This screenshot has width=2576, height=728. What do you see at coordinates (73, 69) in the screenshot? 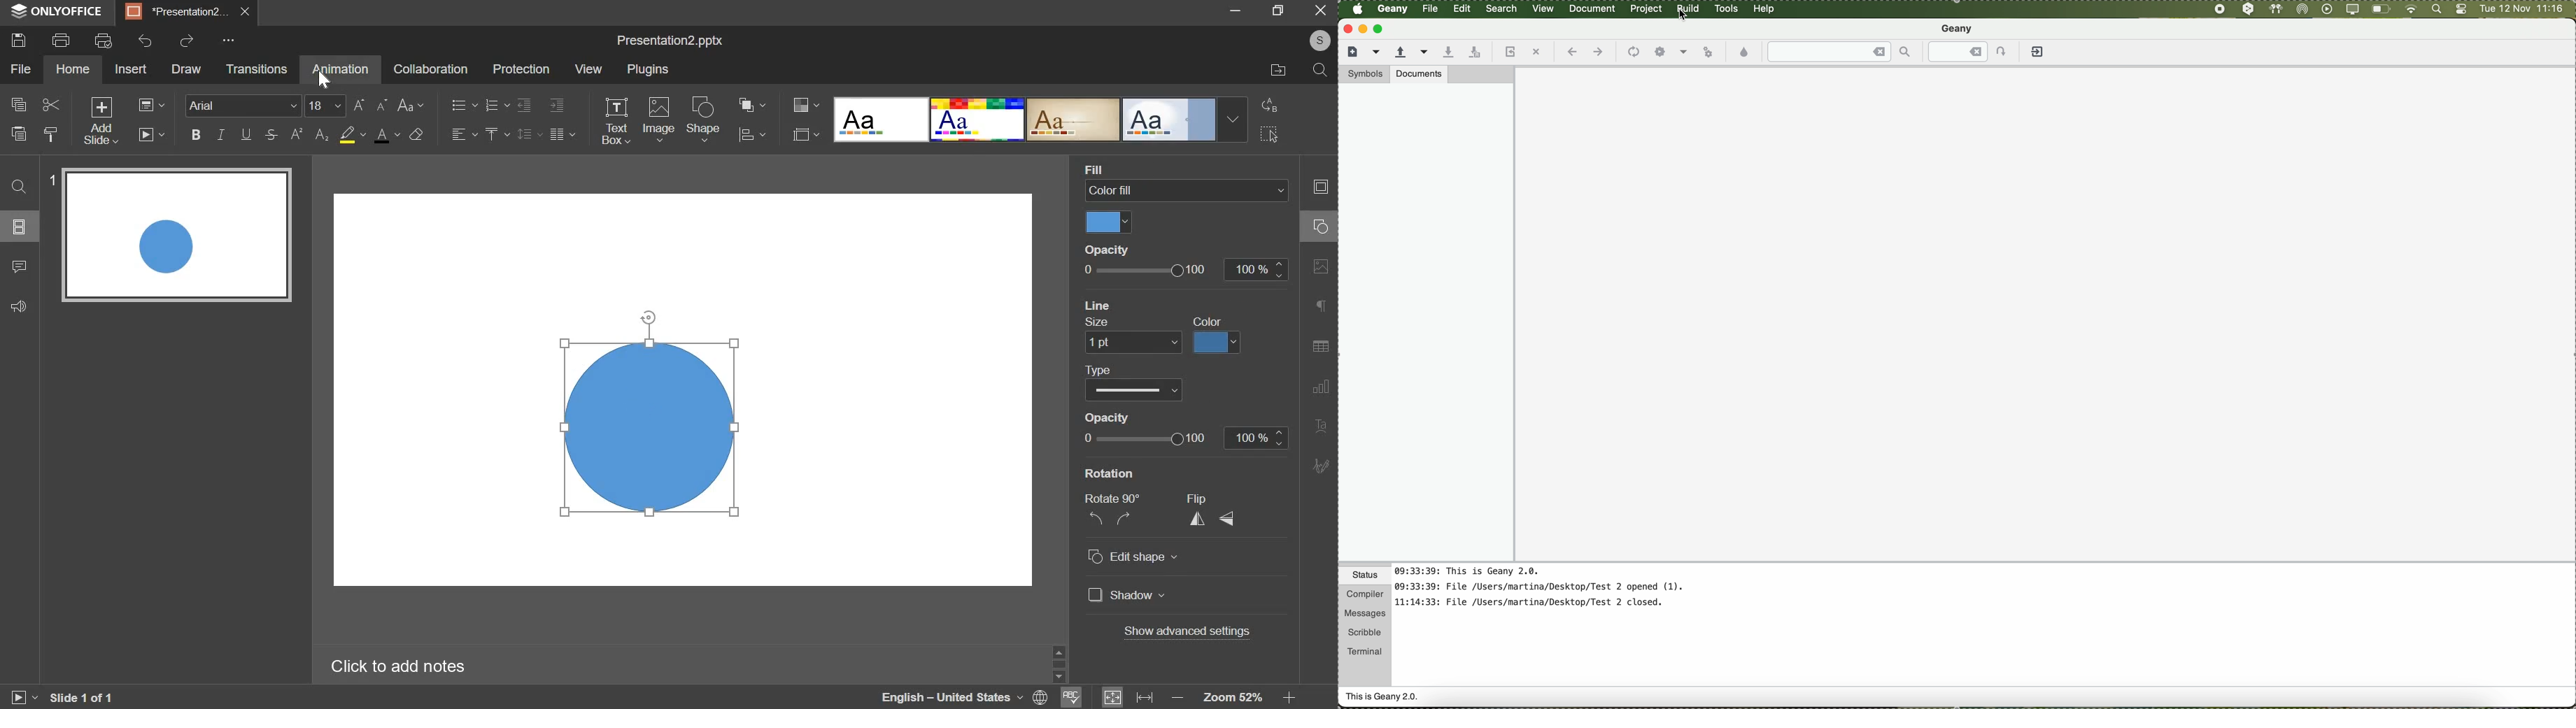
I see `home` at bounding box center [73, 69].